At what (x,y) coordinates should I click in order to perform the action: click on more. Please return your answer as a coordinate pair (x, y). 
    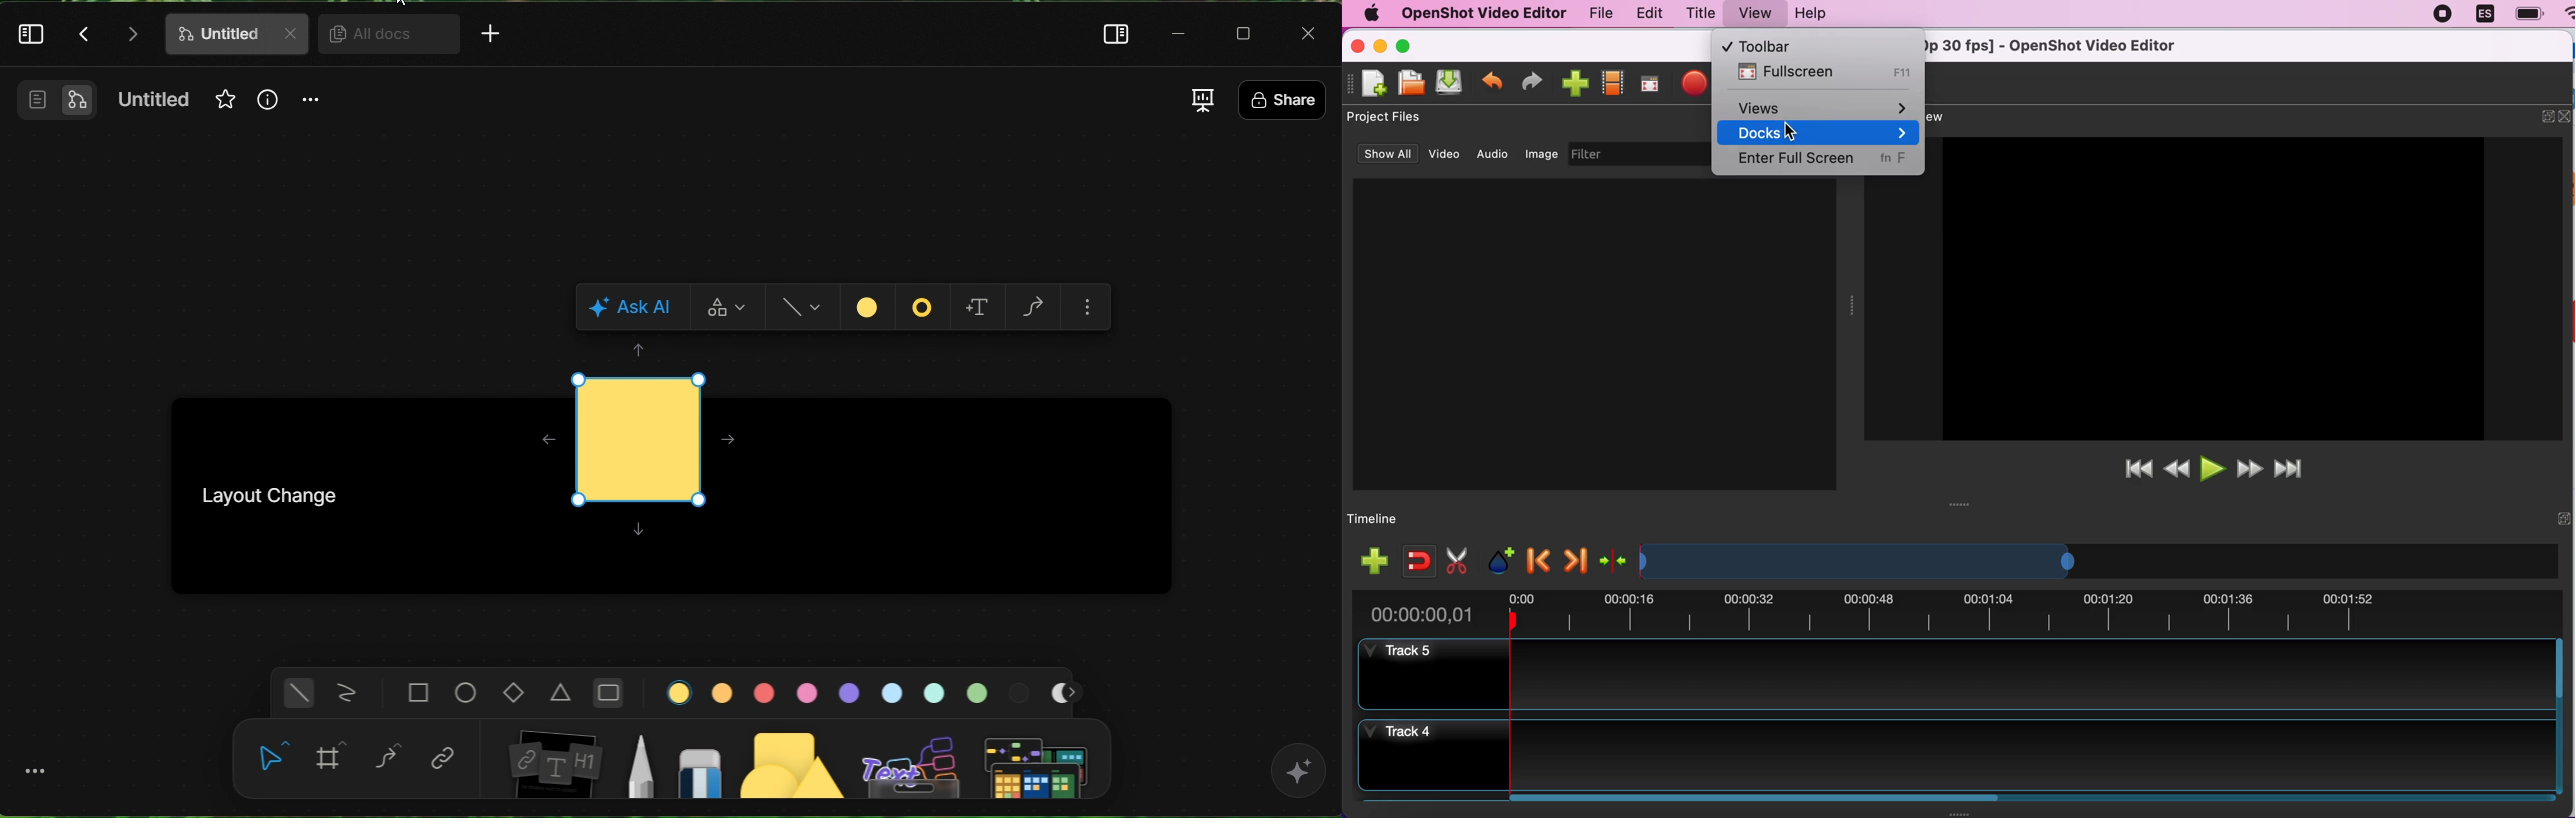
    Looking at the image, I should click on (35, 771).